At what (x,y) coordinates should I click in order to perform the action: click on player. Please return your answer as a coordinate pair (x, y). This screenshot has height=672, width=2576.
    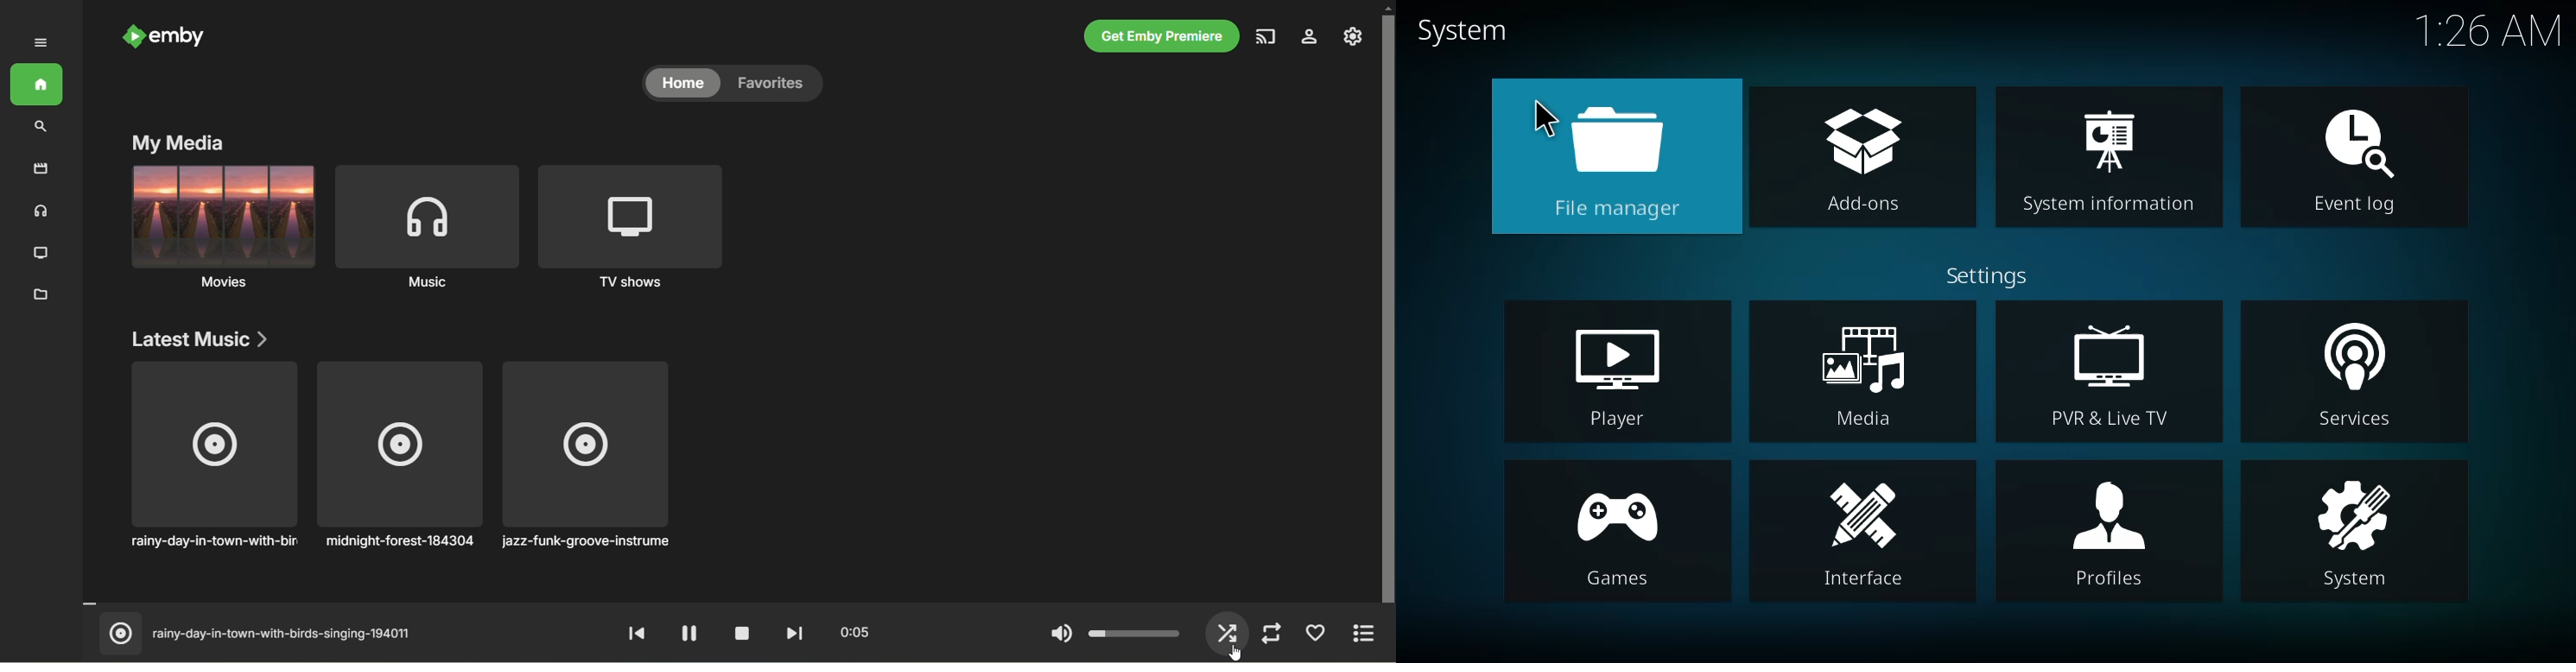
    Looking at the image, I should click on (1612, 375).